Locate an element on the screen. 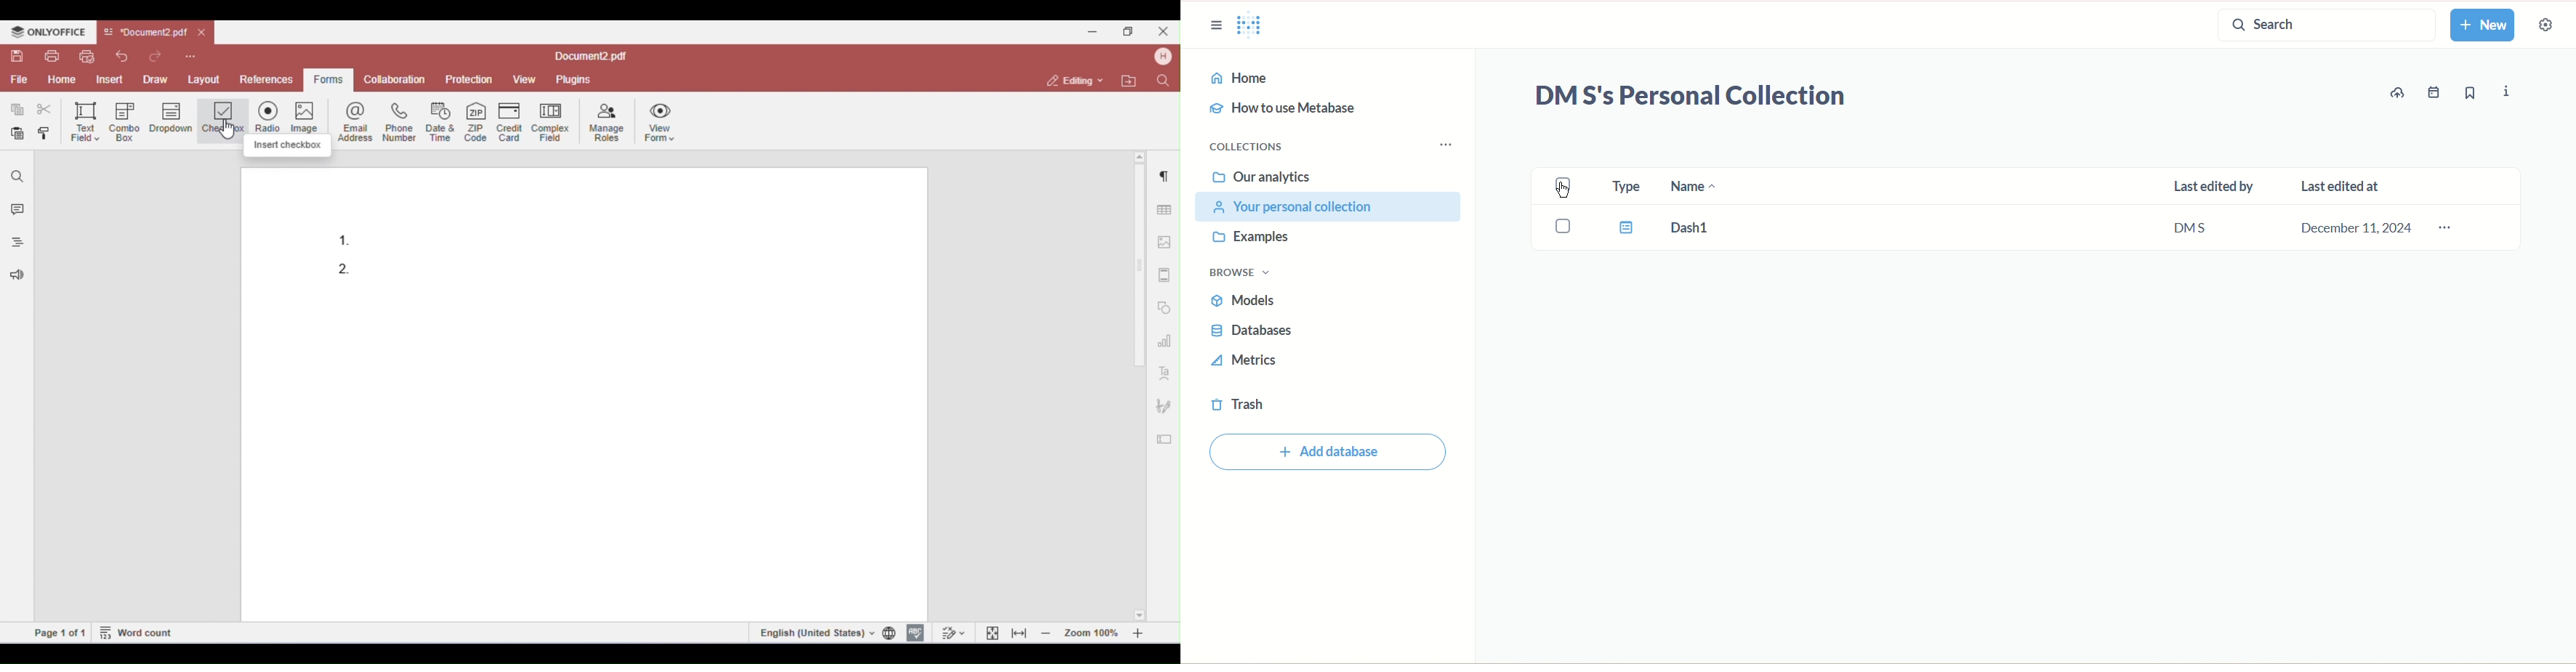  how to use metabase is located at coordinates (1284, 110).